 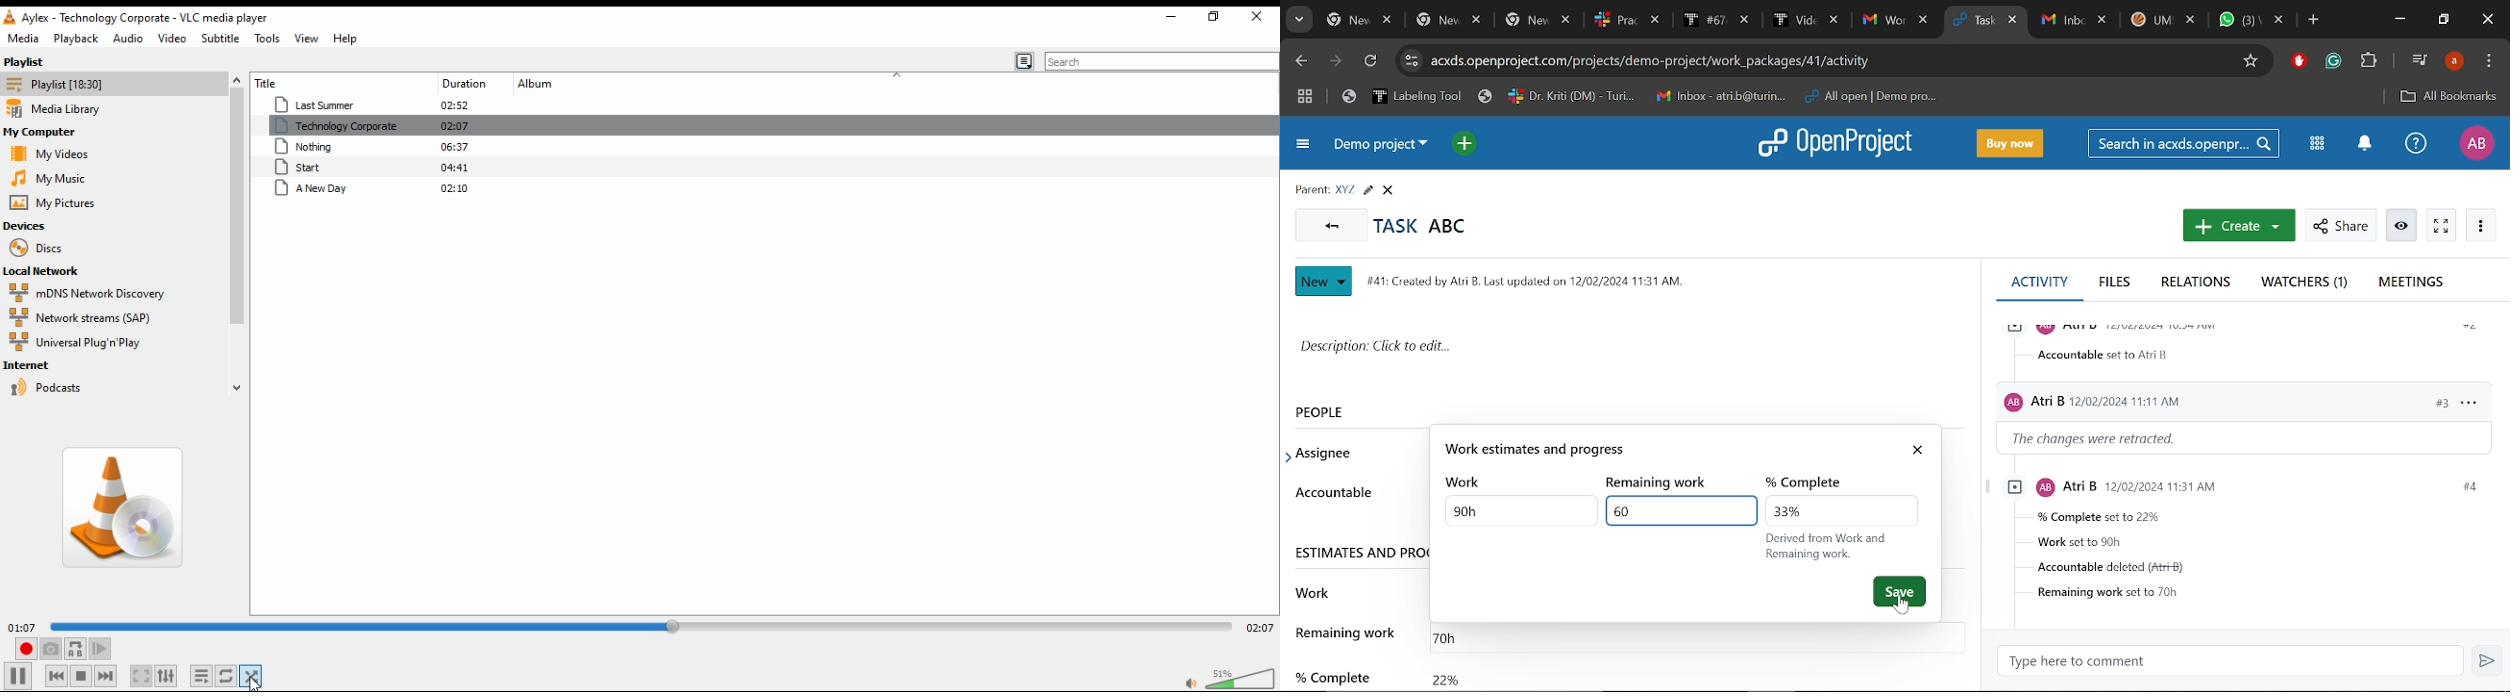 I want to click on CLose, so click(x=1391, y=190).